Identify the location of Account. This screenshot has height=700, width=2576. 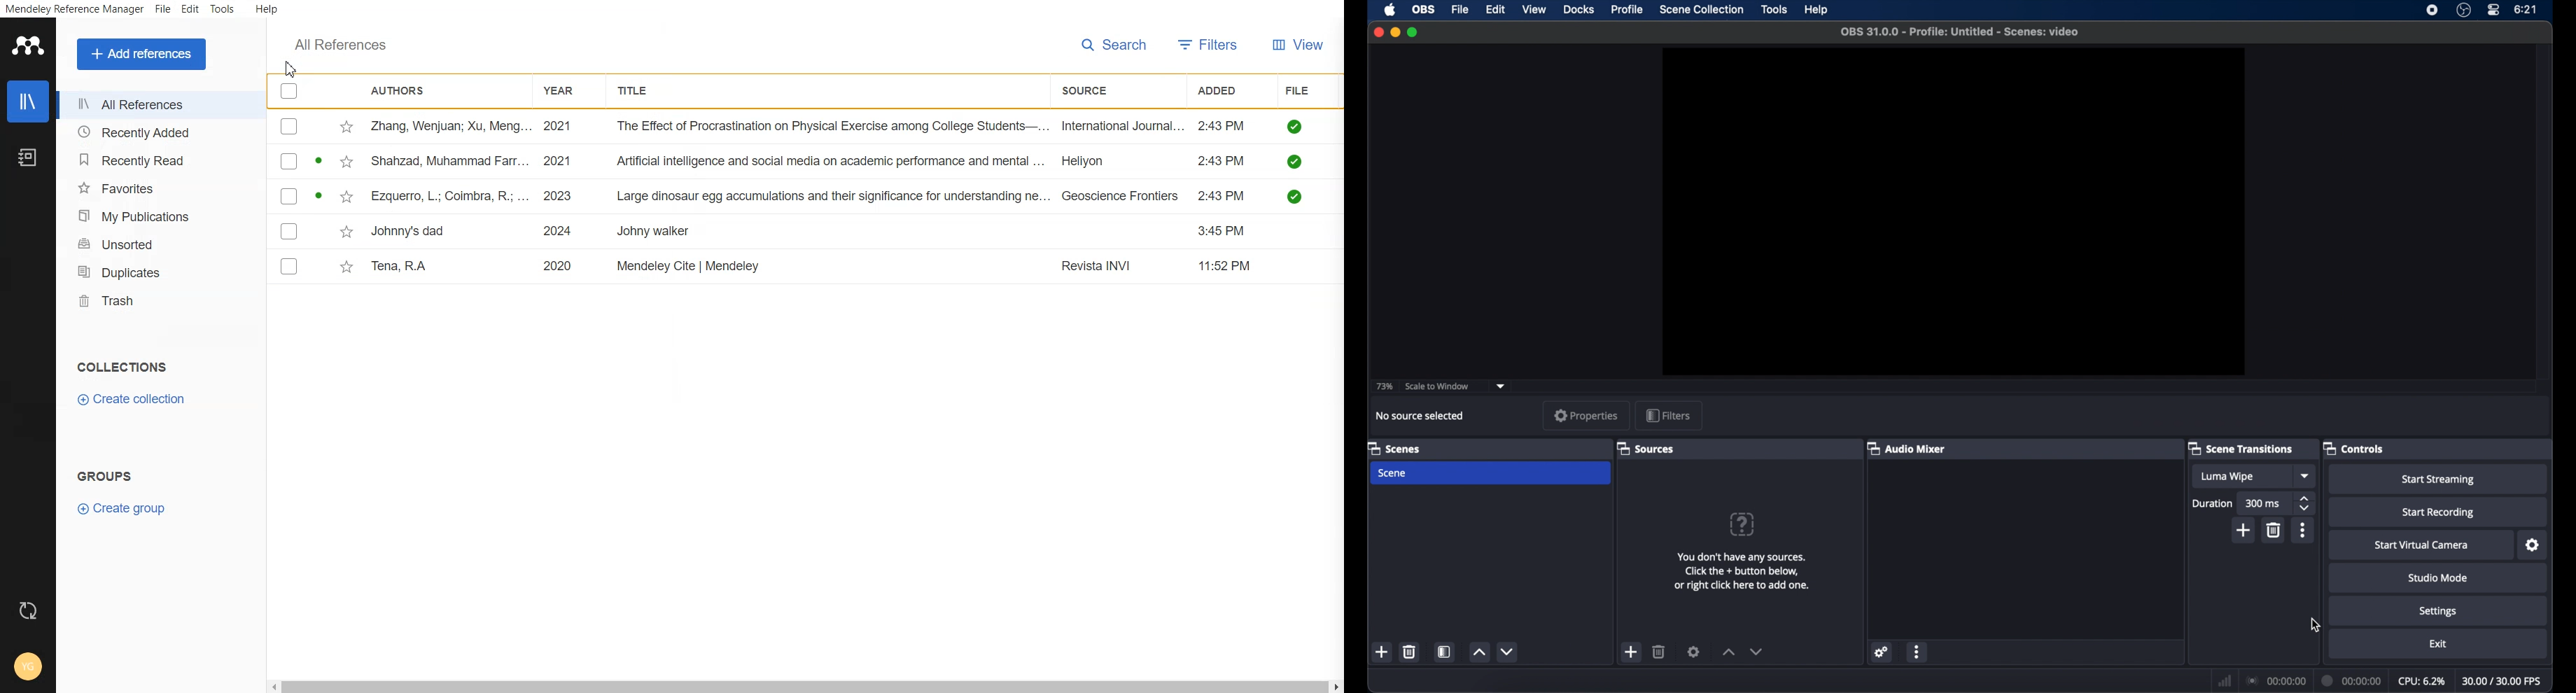
(28, 668).